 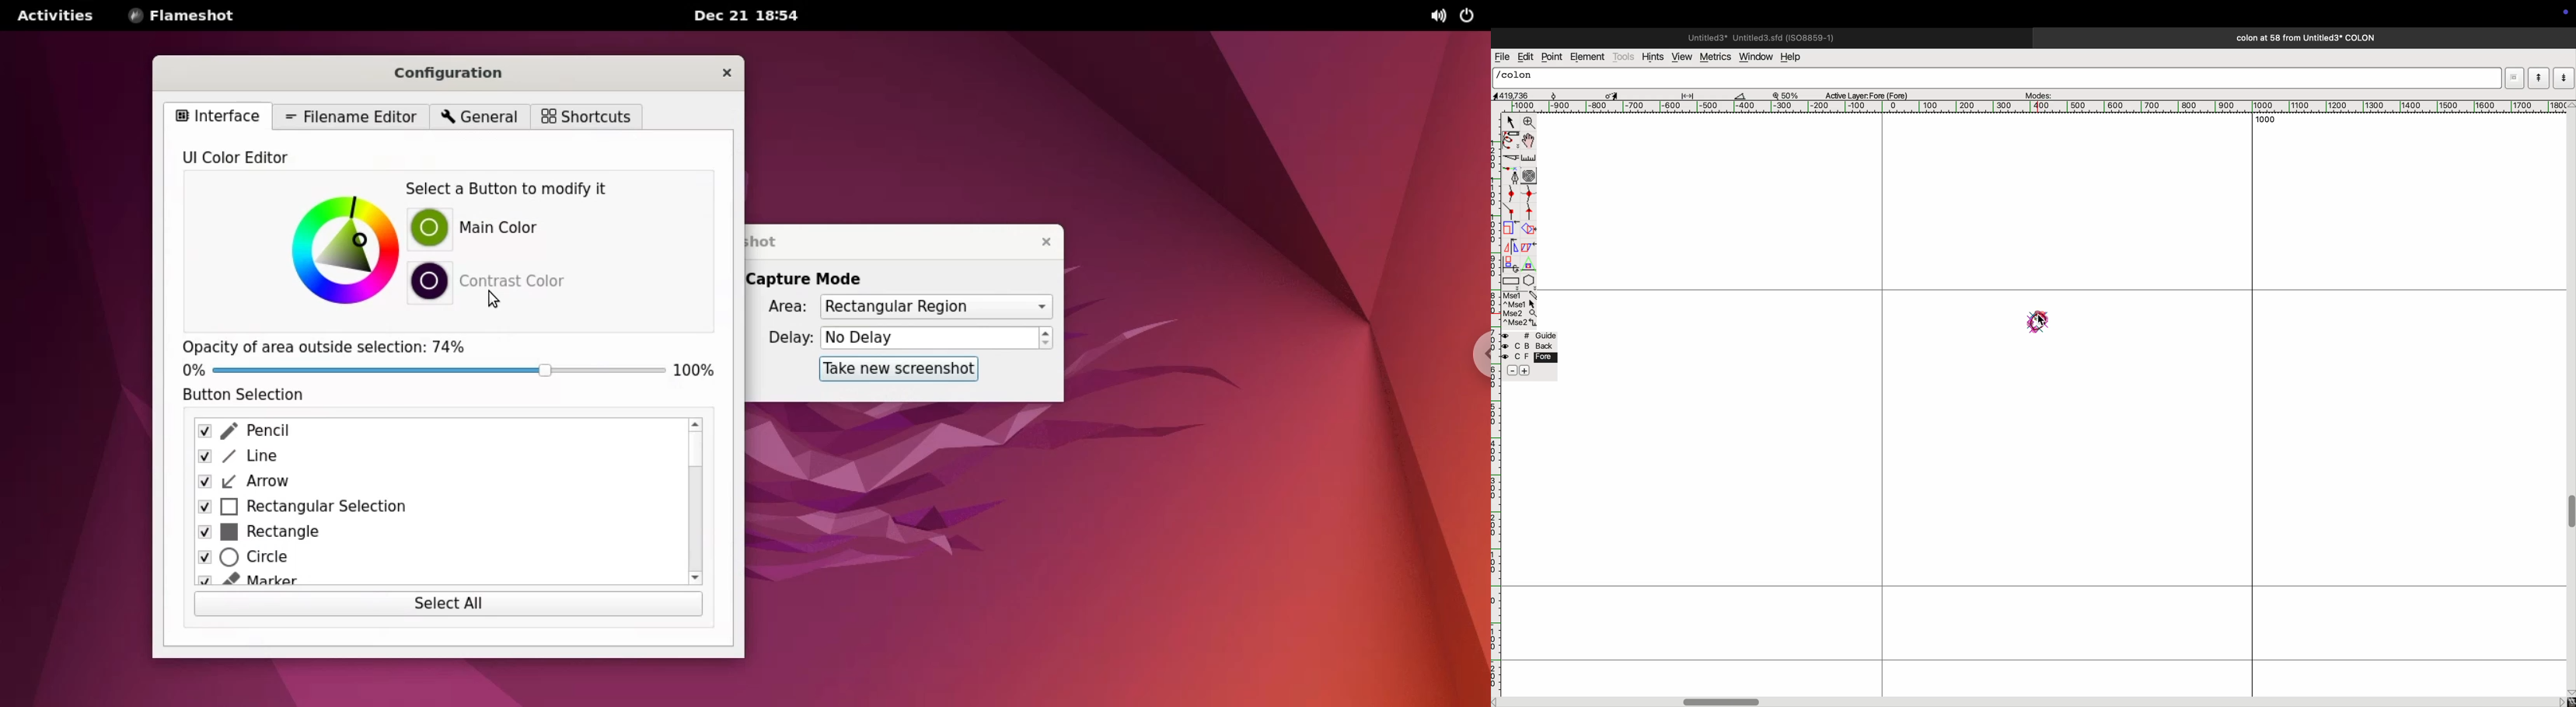 What do you see at coordinates (1562, 94) in the screenshot?
I see `snow` at bounding box center [1562, 94].